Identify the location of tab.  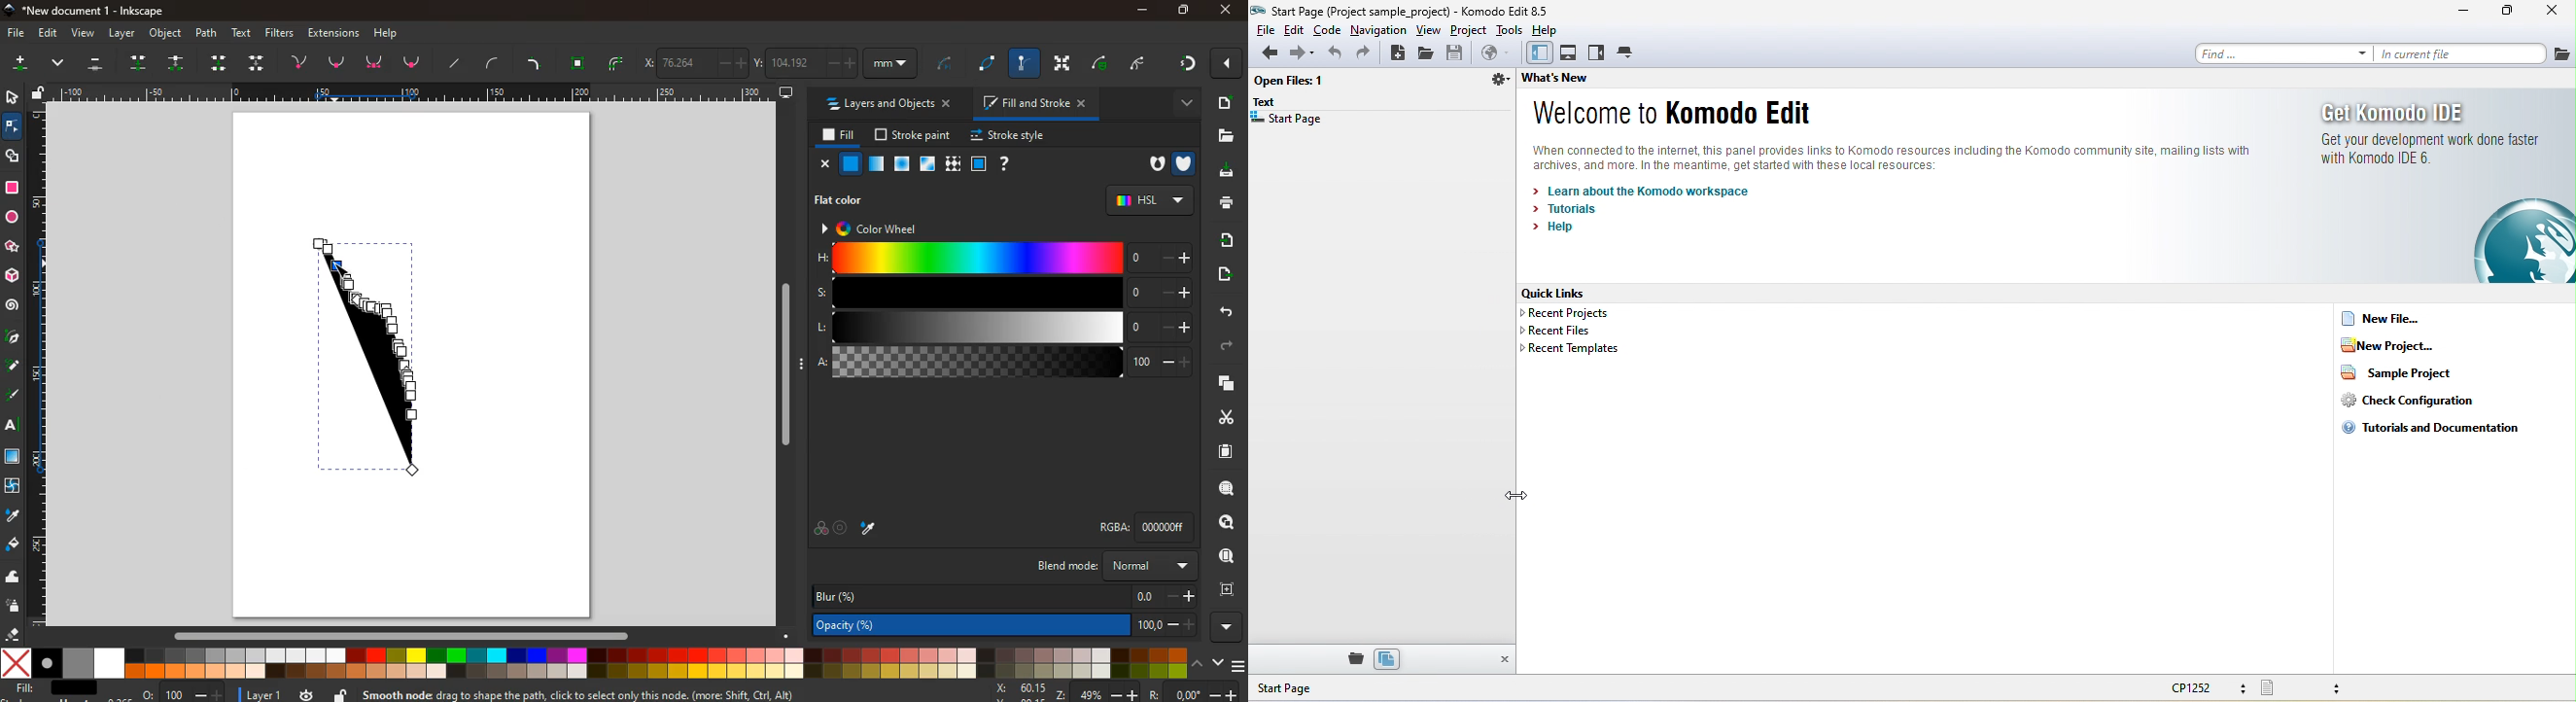
(1627, 52).